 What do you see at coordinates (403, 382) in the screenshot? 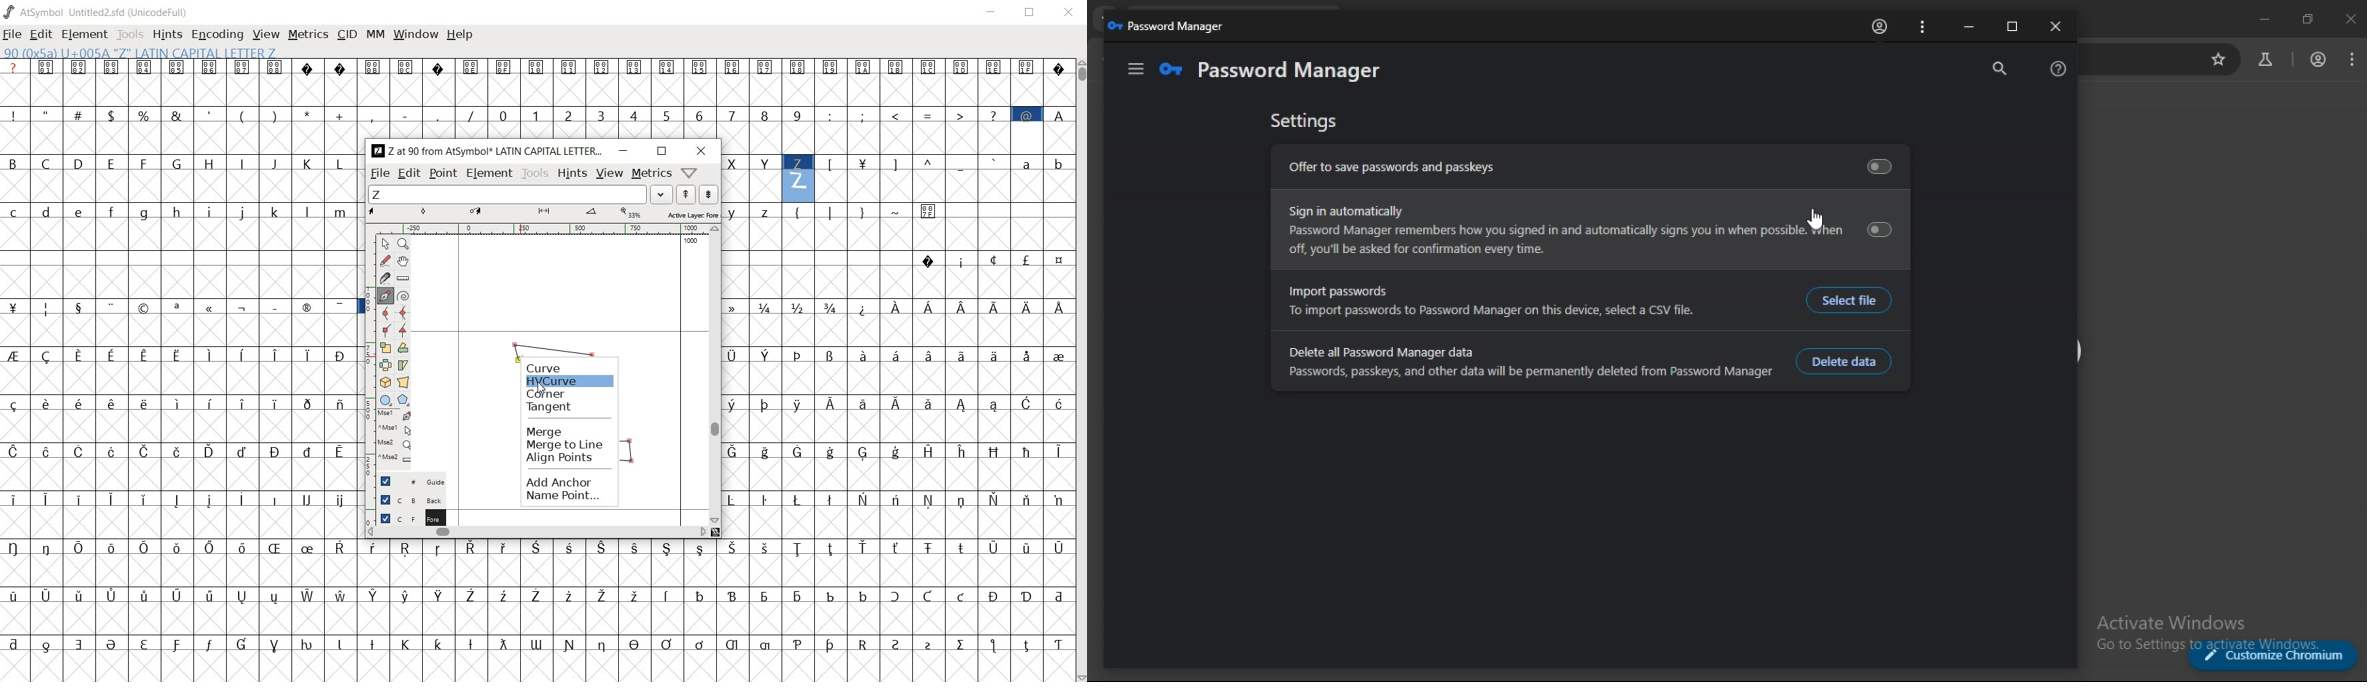
I see `perform a perspective transformation on the selection` at bounding box center [403, 382].